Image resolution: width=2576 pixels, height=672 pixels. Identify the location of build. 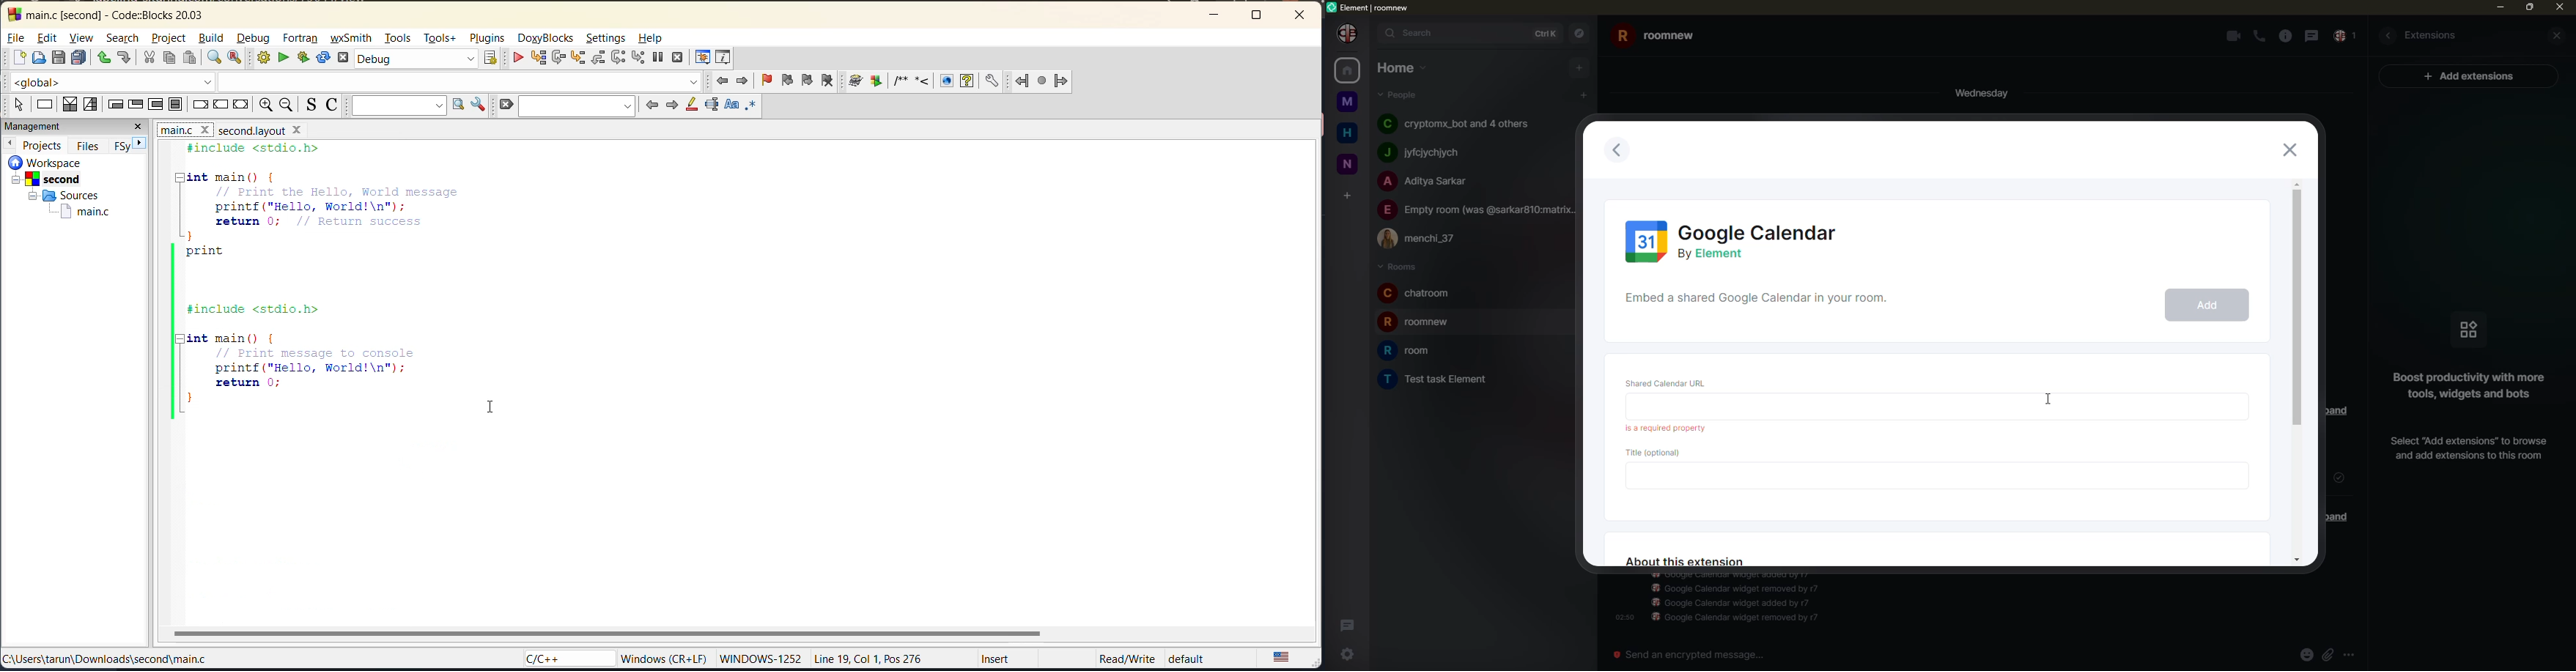
(265, 59).